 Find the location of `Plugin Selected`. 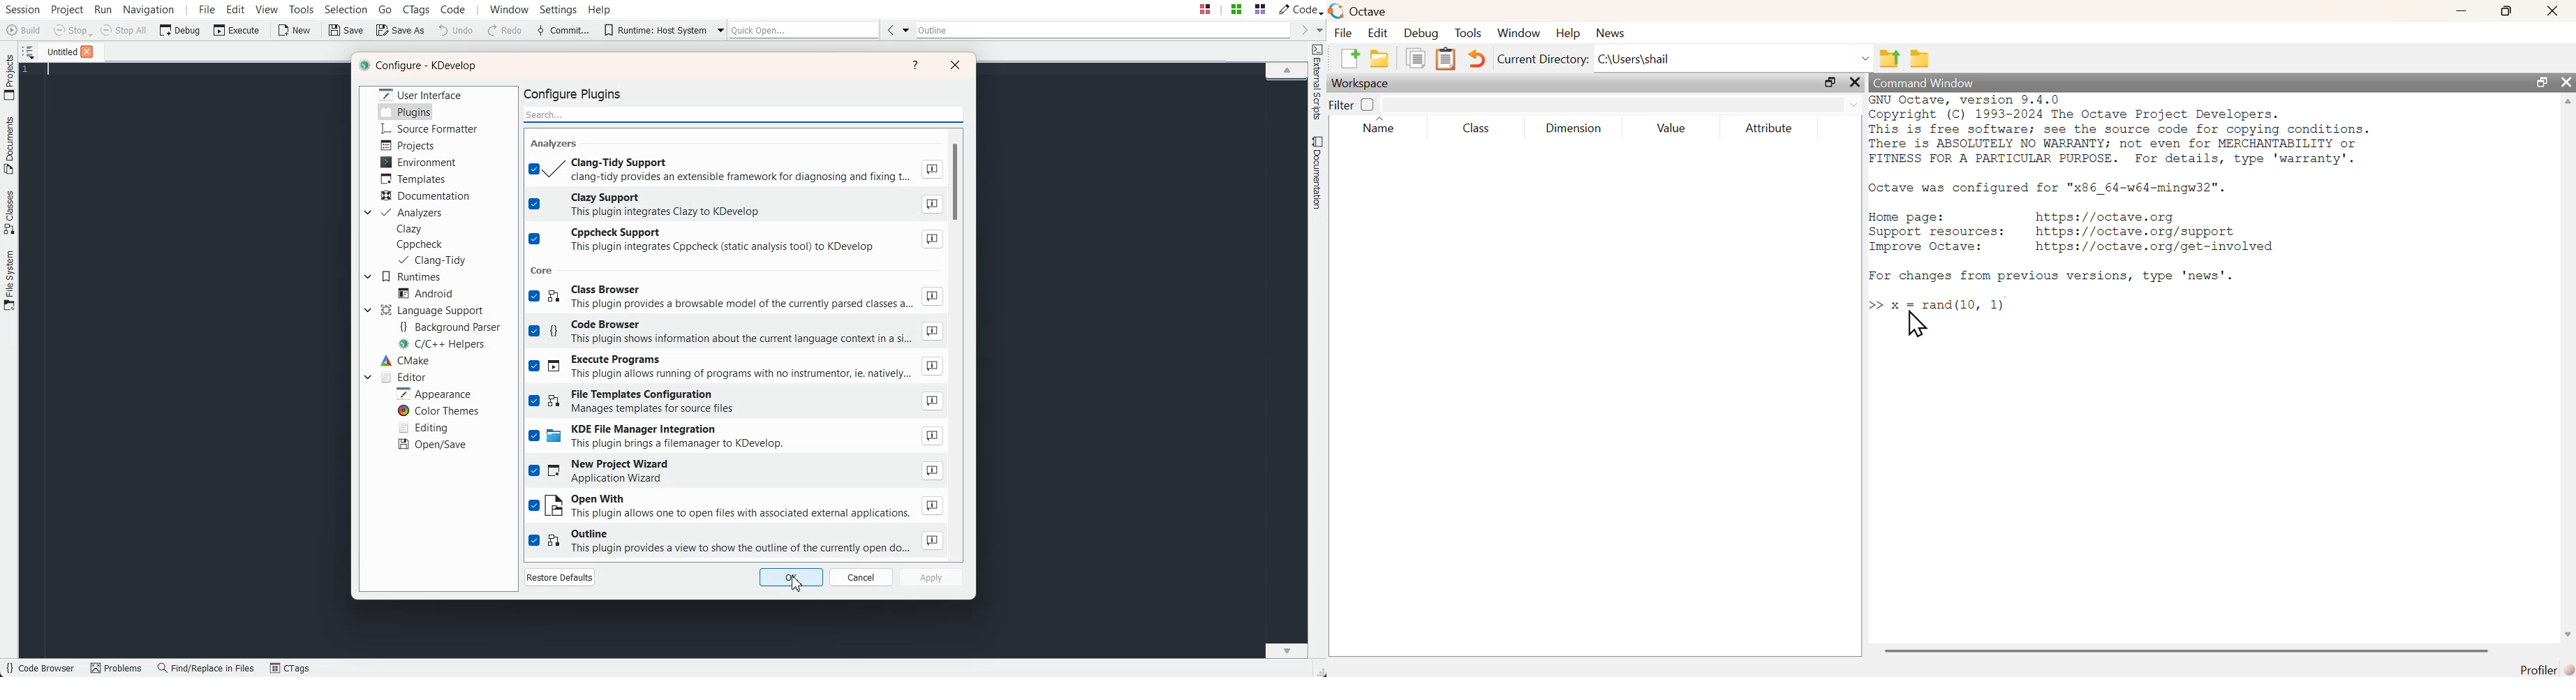

Plugin Selected is located at coordinates (406, 112).